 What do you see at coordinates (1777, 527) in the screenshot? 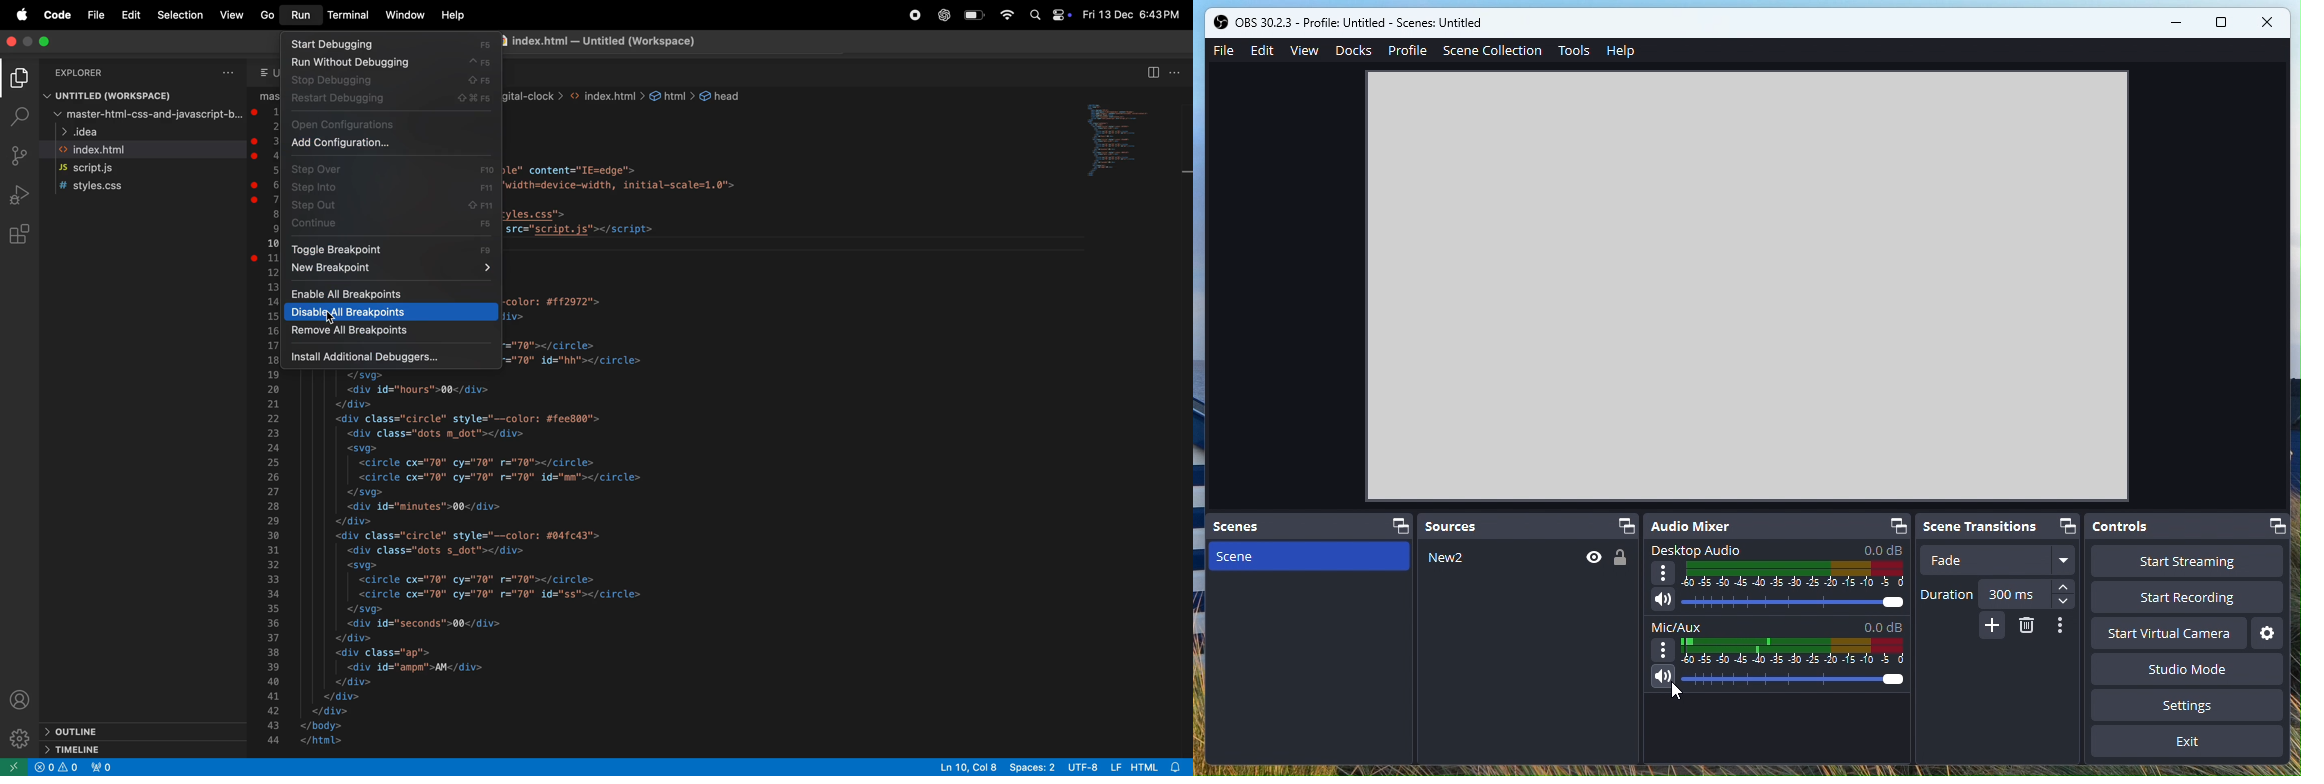
I see `Audio Mixer` at bounding box center [1777, 527].